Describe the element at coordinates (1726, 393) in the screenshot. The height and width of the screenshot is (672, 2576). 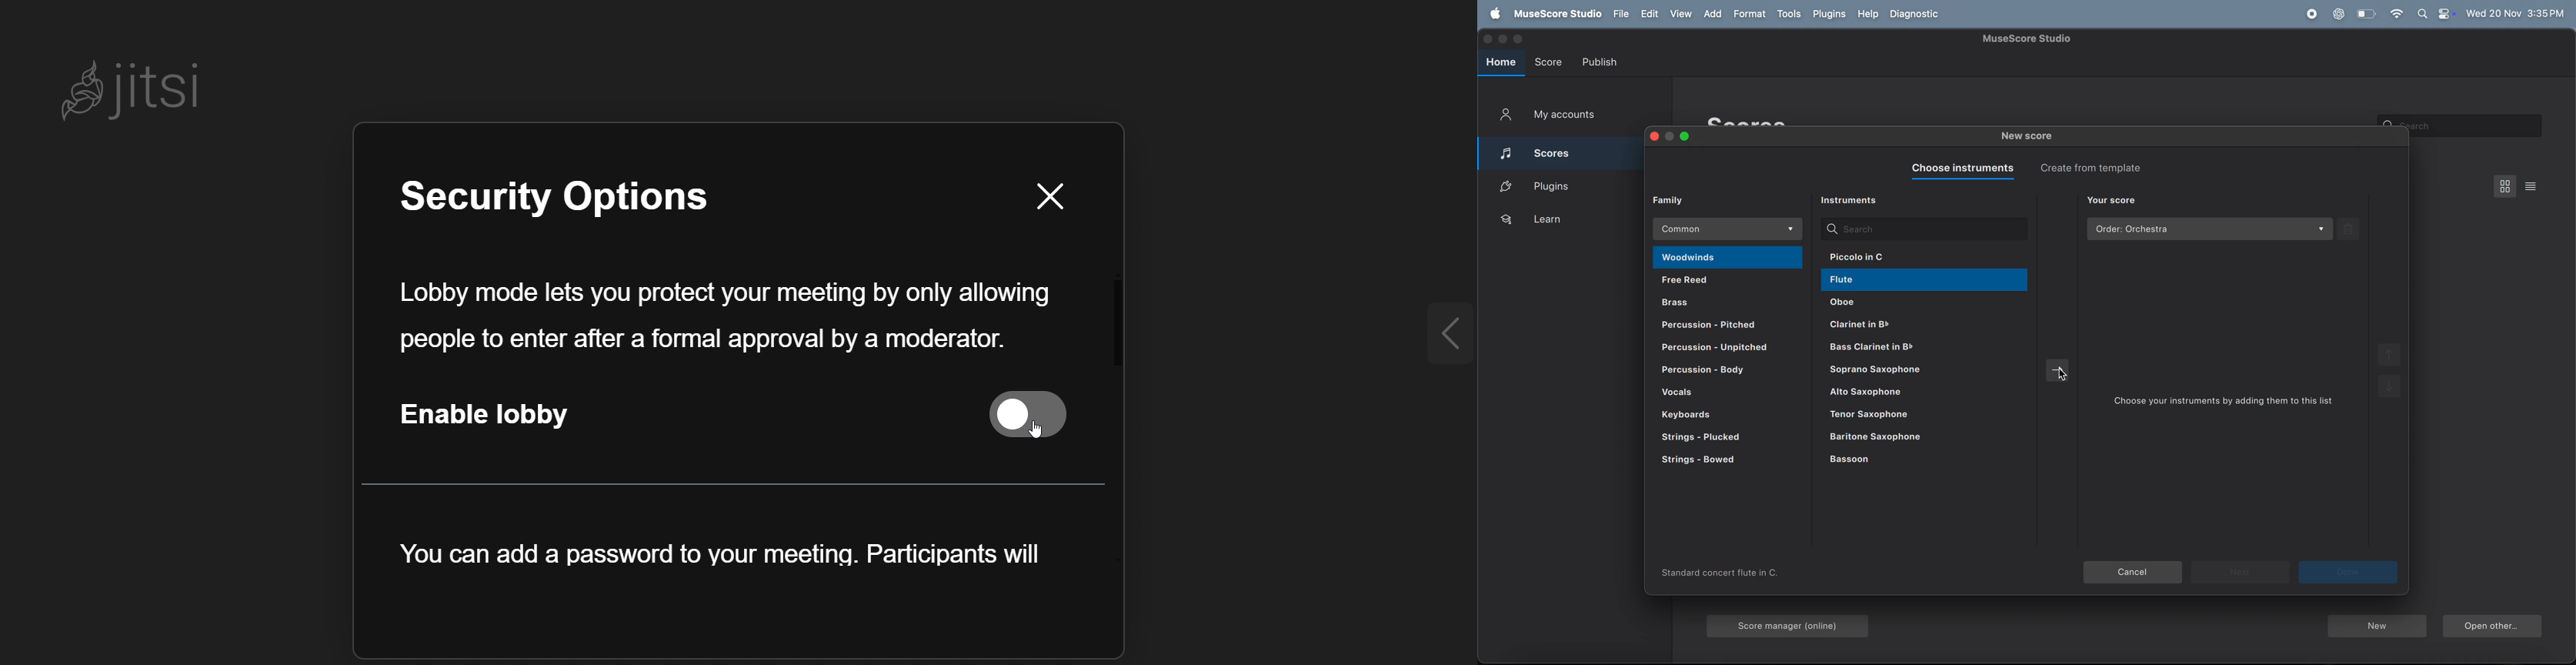
I see `vocals` at that location.